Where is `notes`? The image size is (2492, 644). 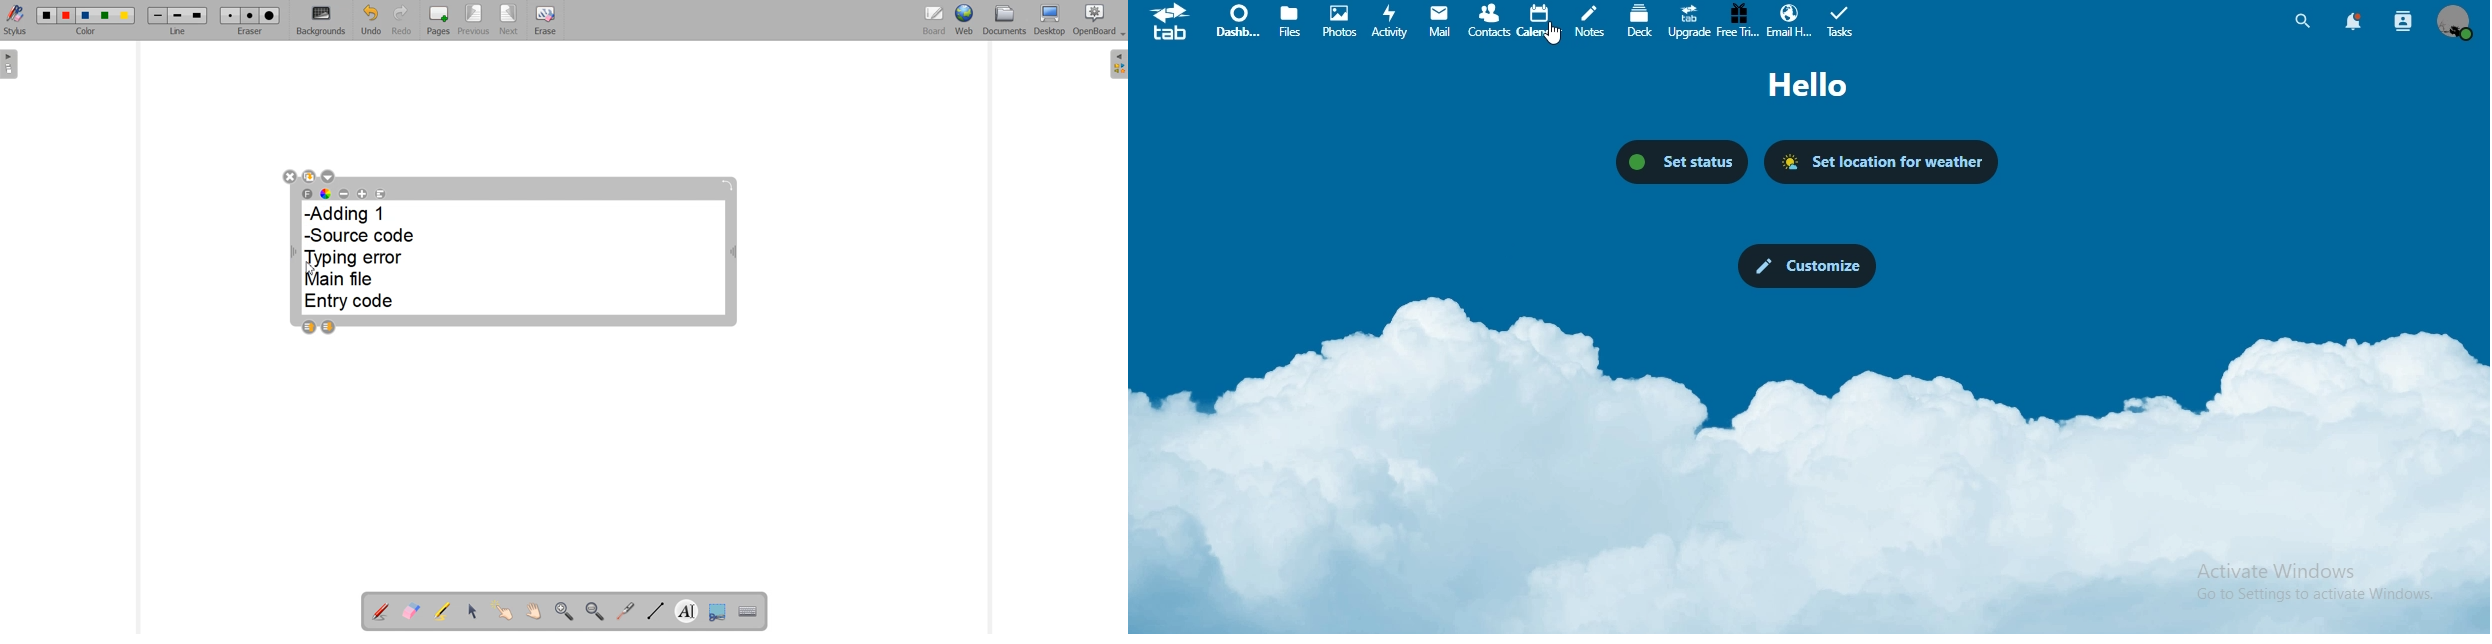
notes is located at coordinates (1593, 22).